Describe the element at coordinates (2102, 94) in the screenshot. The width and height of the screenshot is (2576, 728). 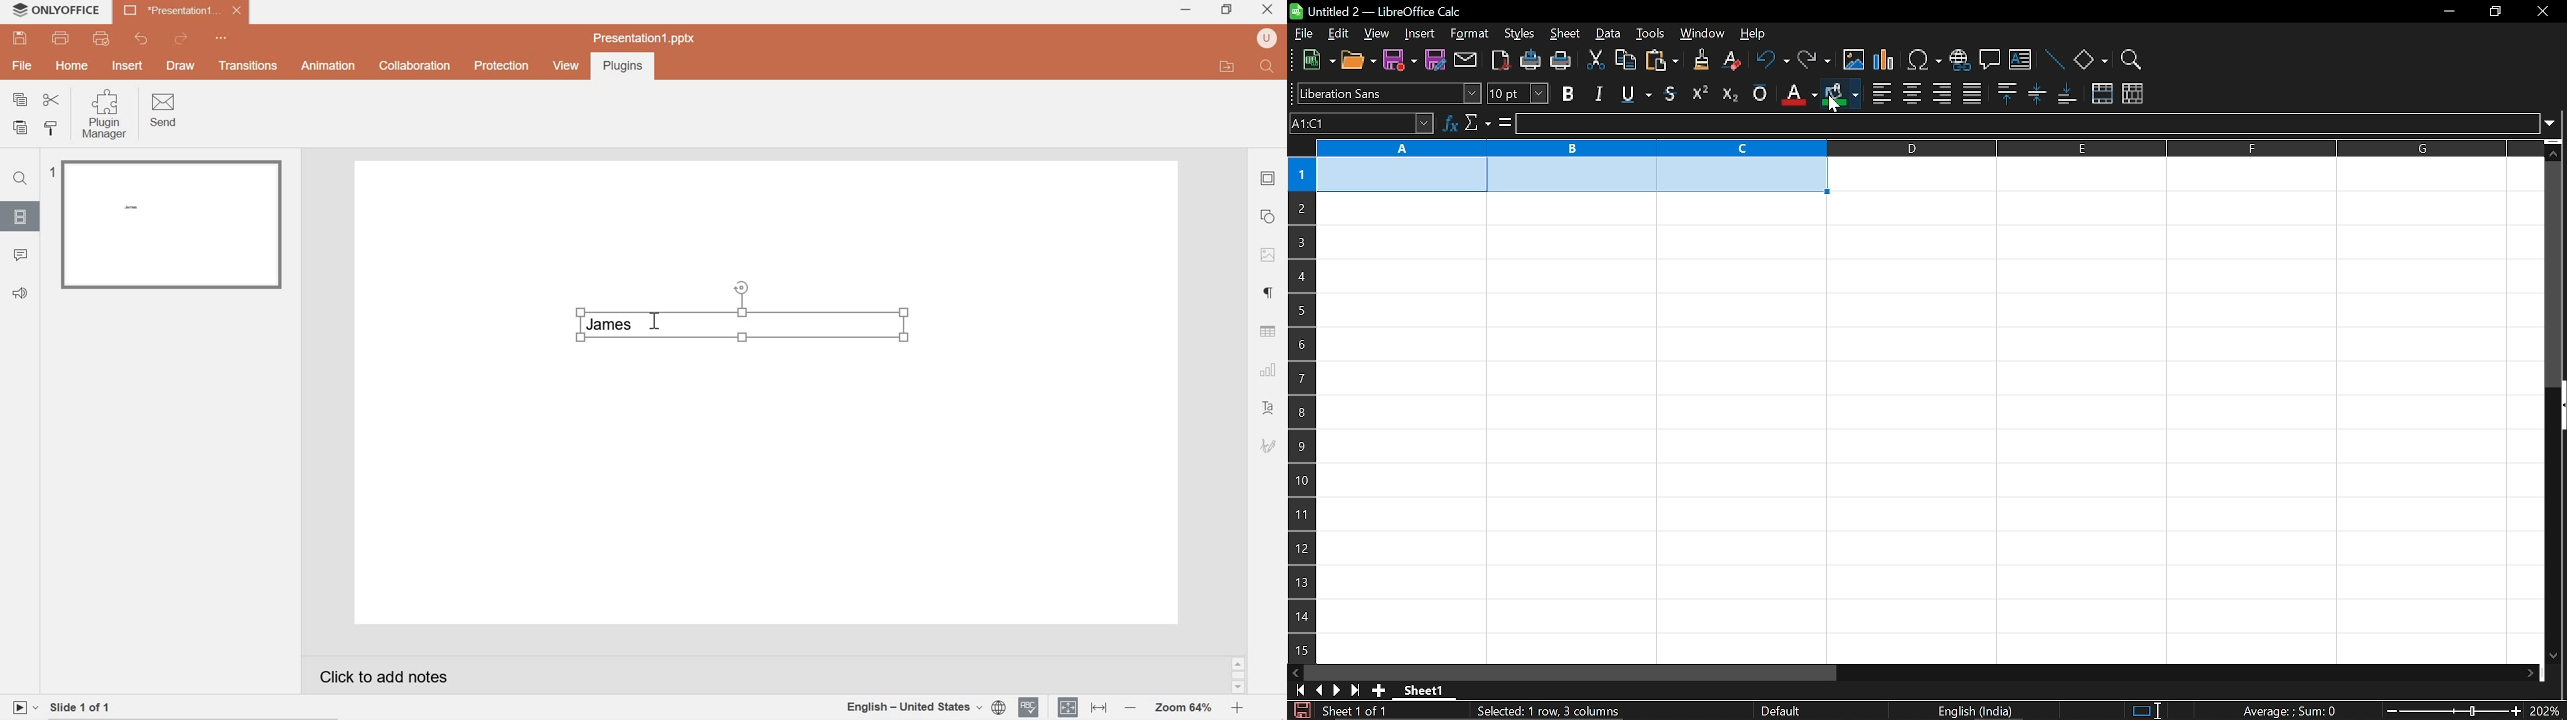
I see `merge cells` at that location.